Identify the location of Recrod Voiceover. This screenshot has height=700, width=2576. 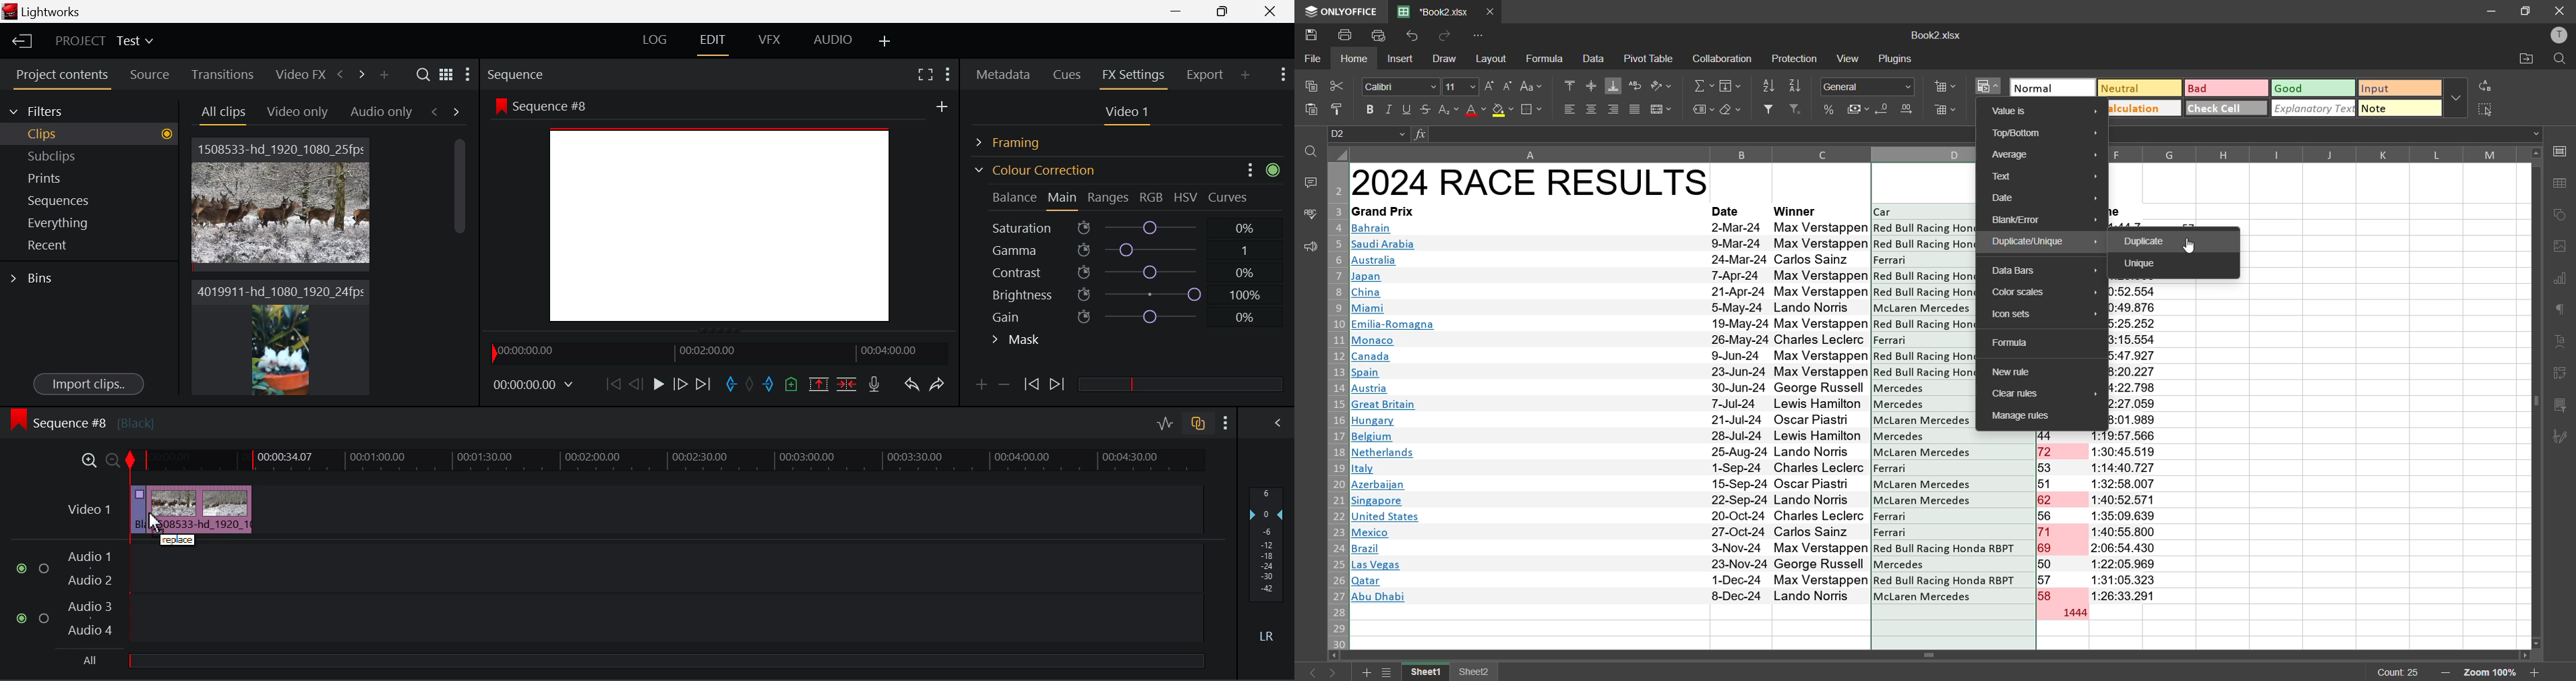
(874, 384).